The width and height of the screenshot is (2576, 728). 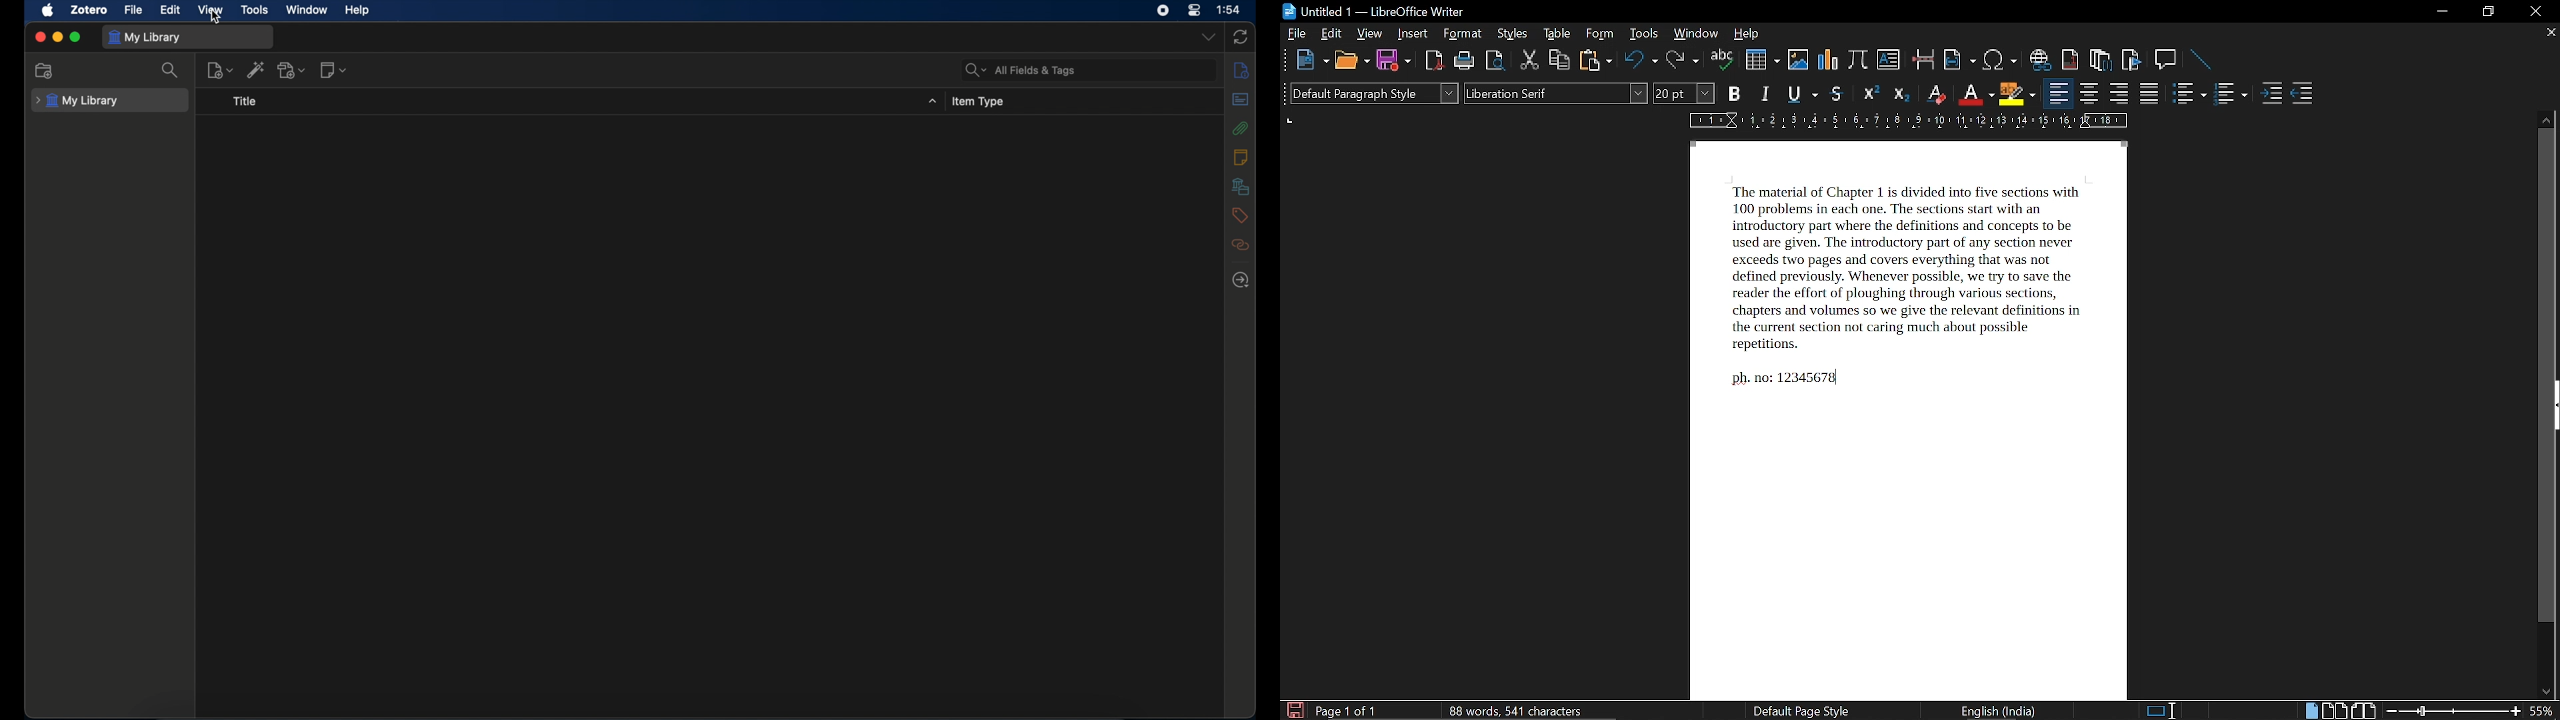 What do you see at coordinates (1899, 94) in the screenshot?
I see `subscript` at bounding box center [1899, 94].